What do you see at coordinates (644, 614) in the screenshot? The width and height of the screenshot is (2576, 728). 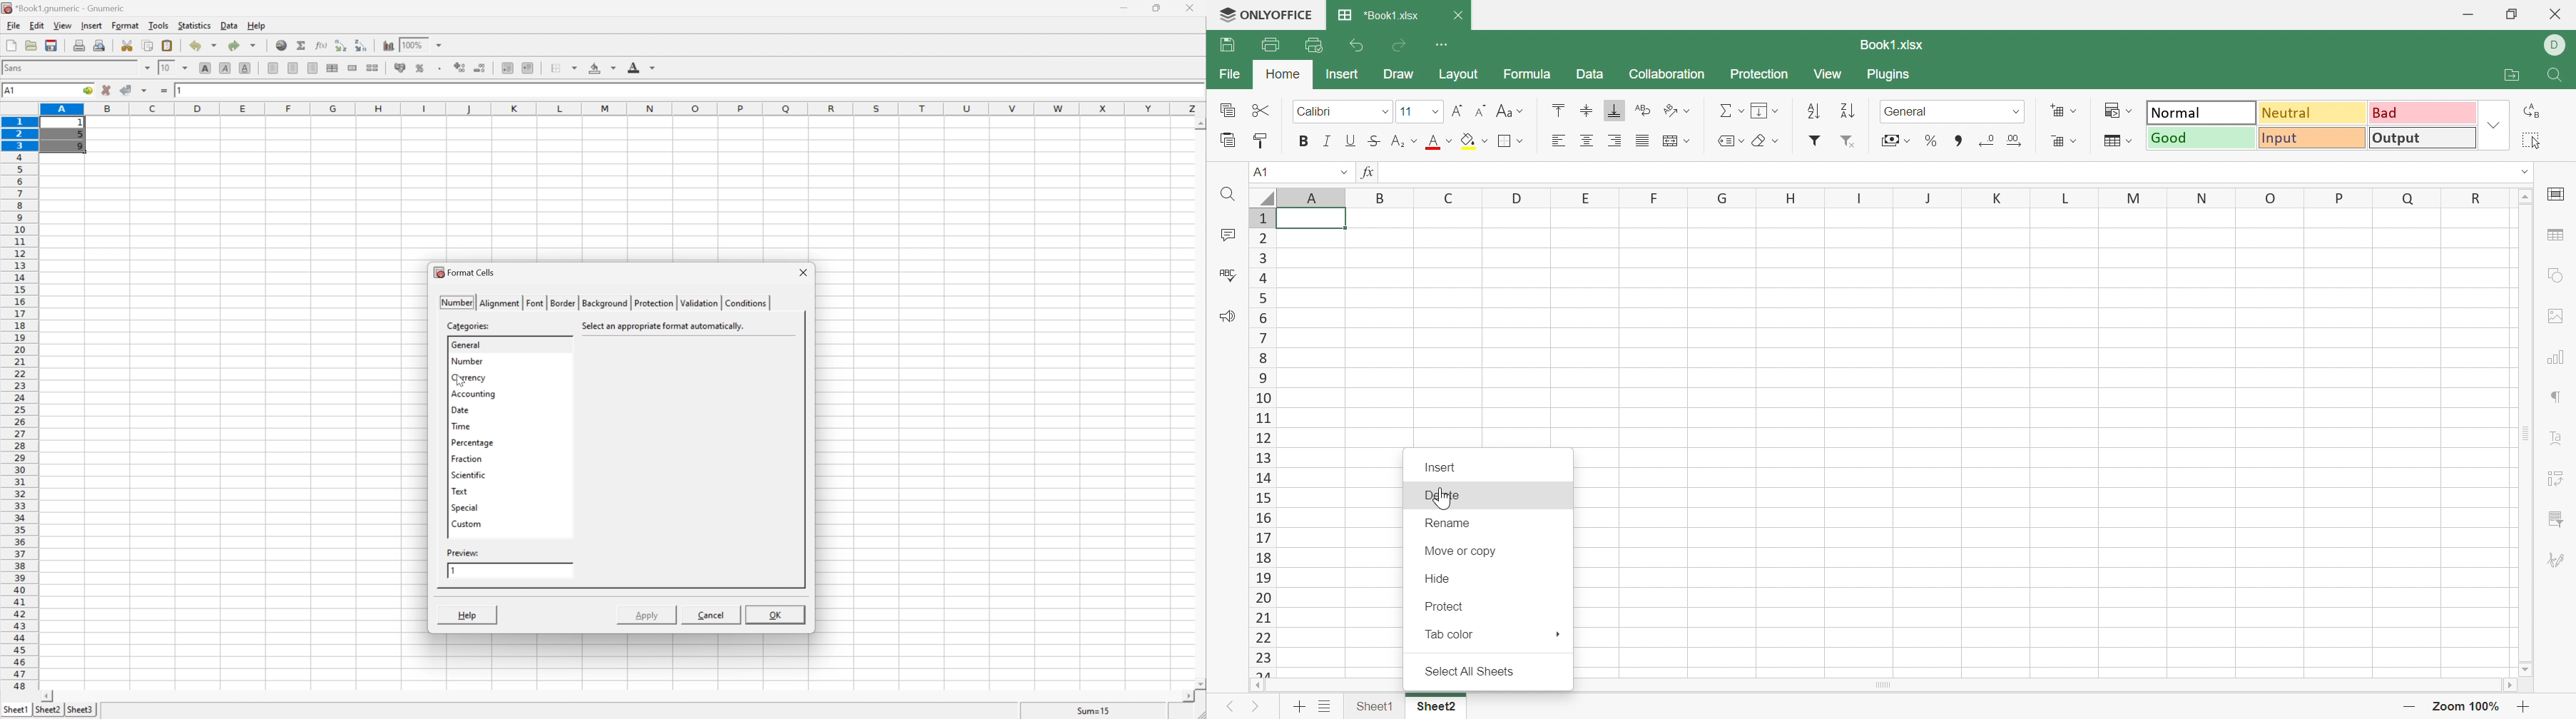 I see `apply` at bounding box center [644, 614].